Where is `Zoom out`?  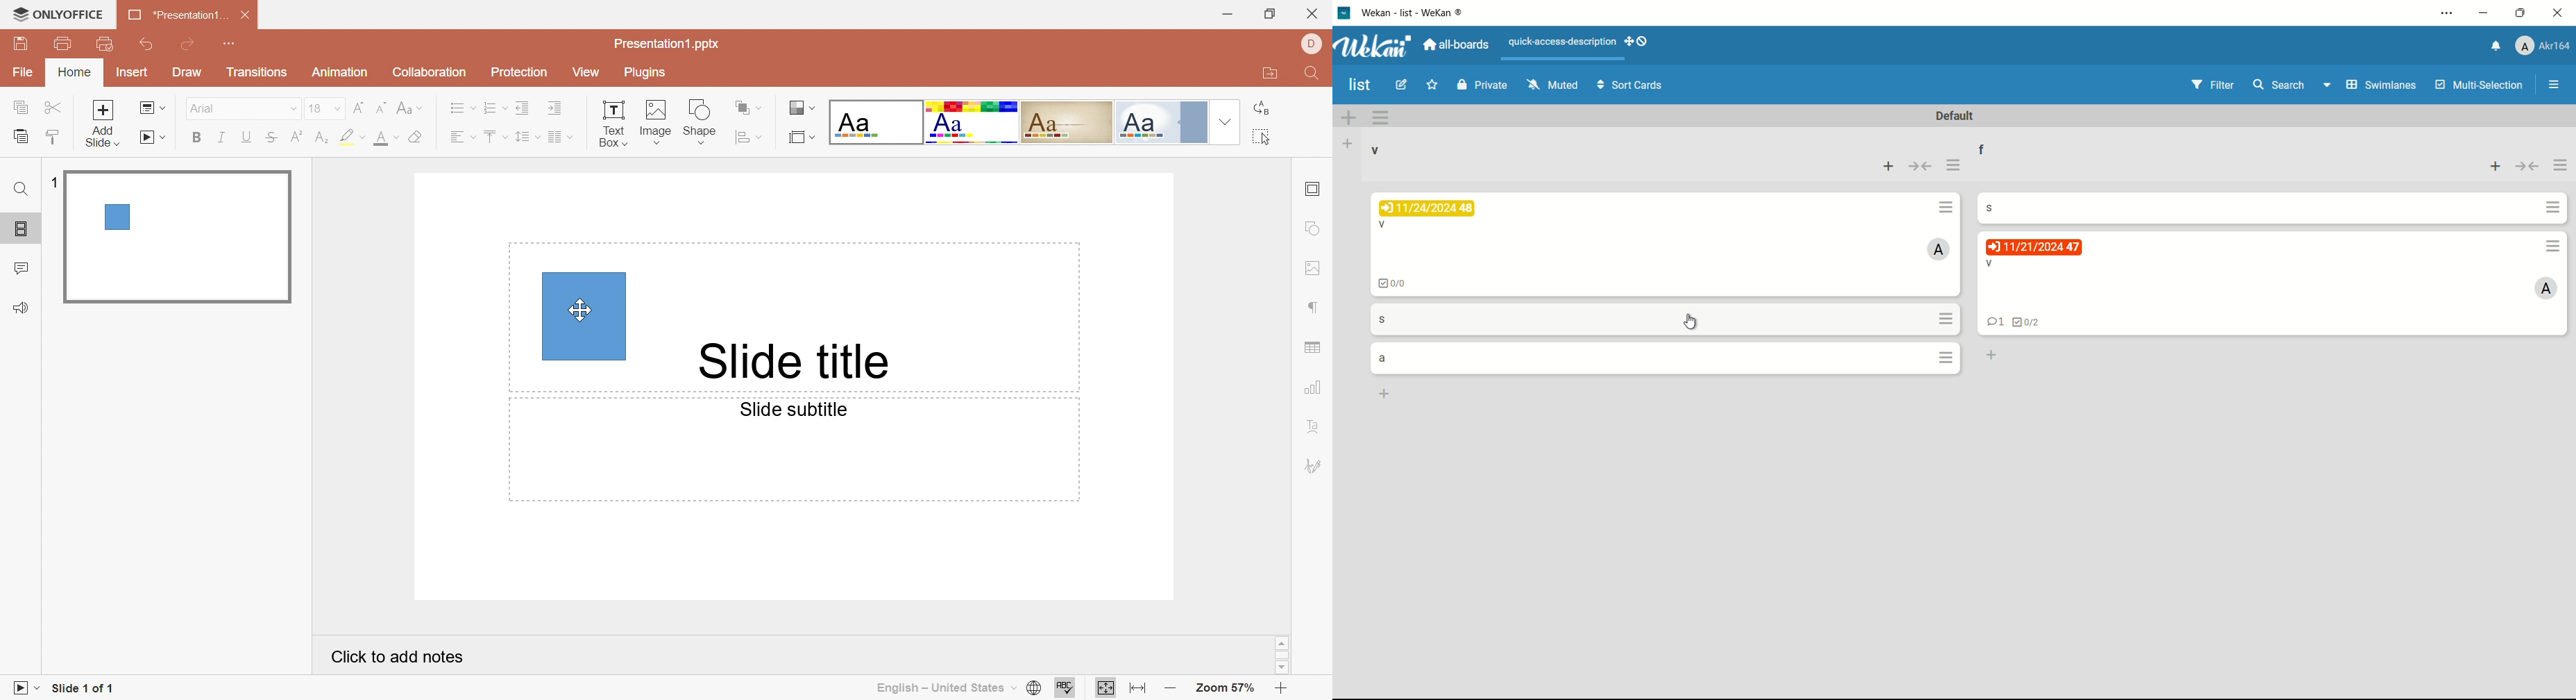 Zoom out is located at coordinates (1167, 687).